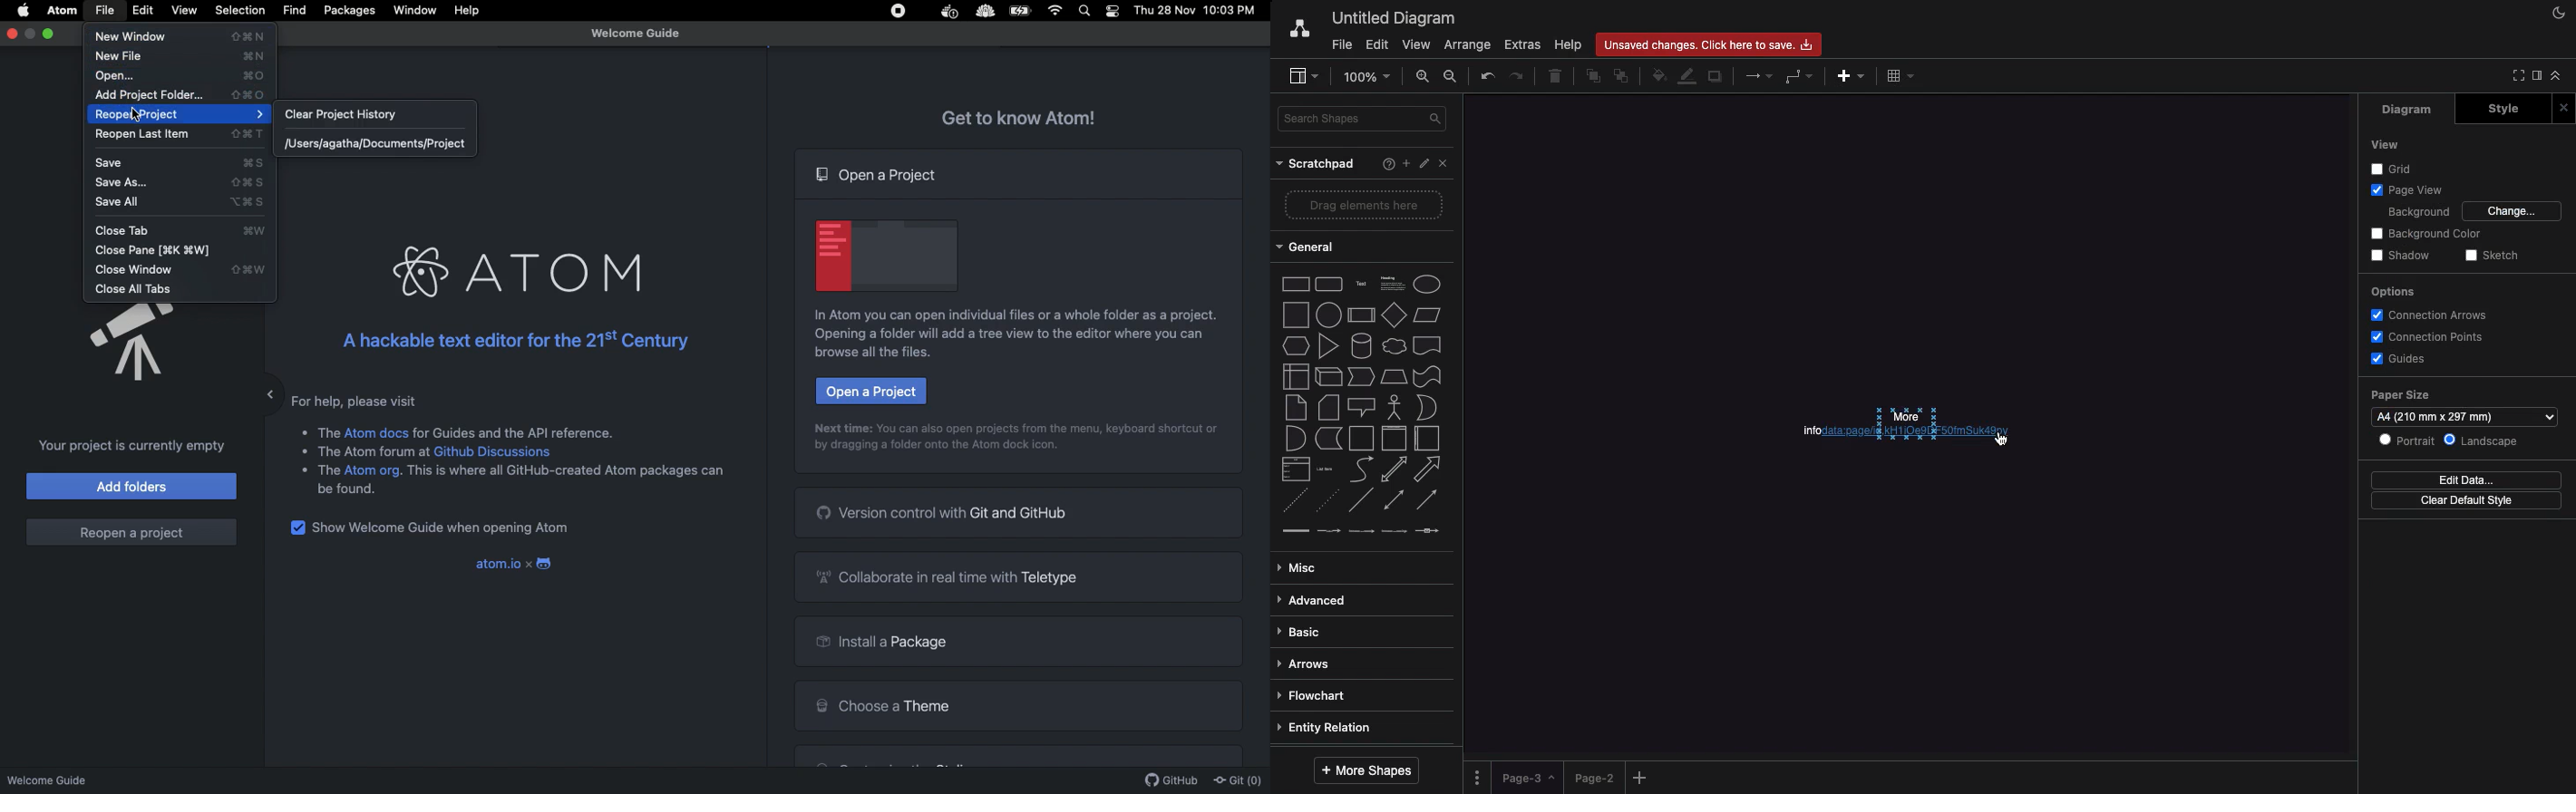  I want to click on Descriptive text, so click(361, 400).